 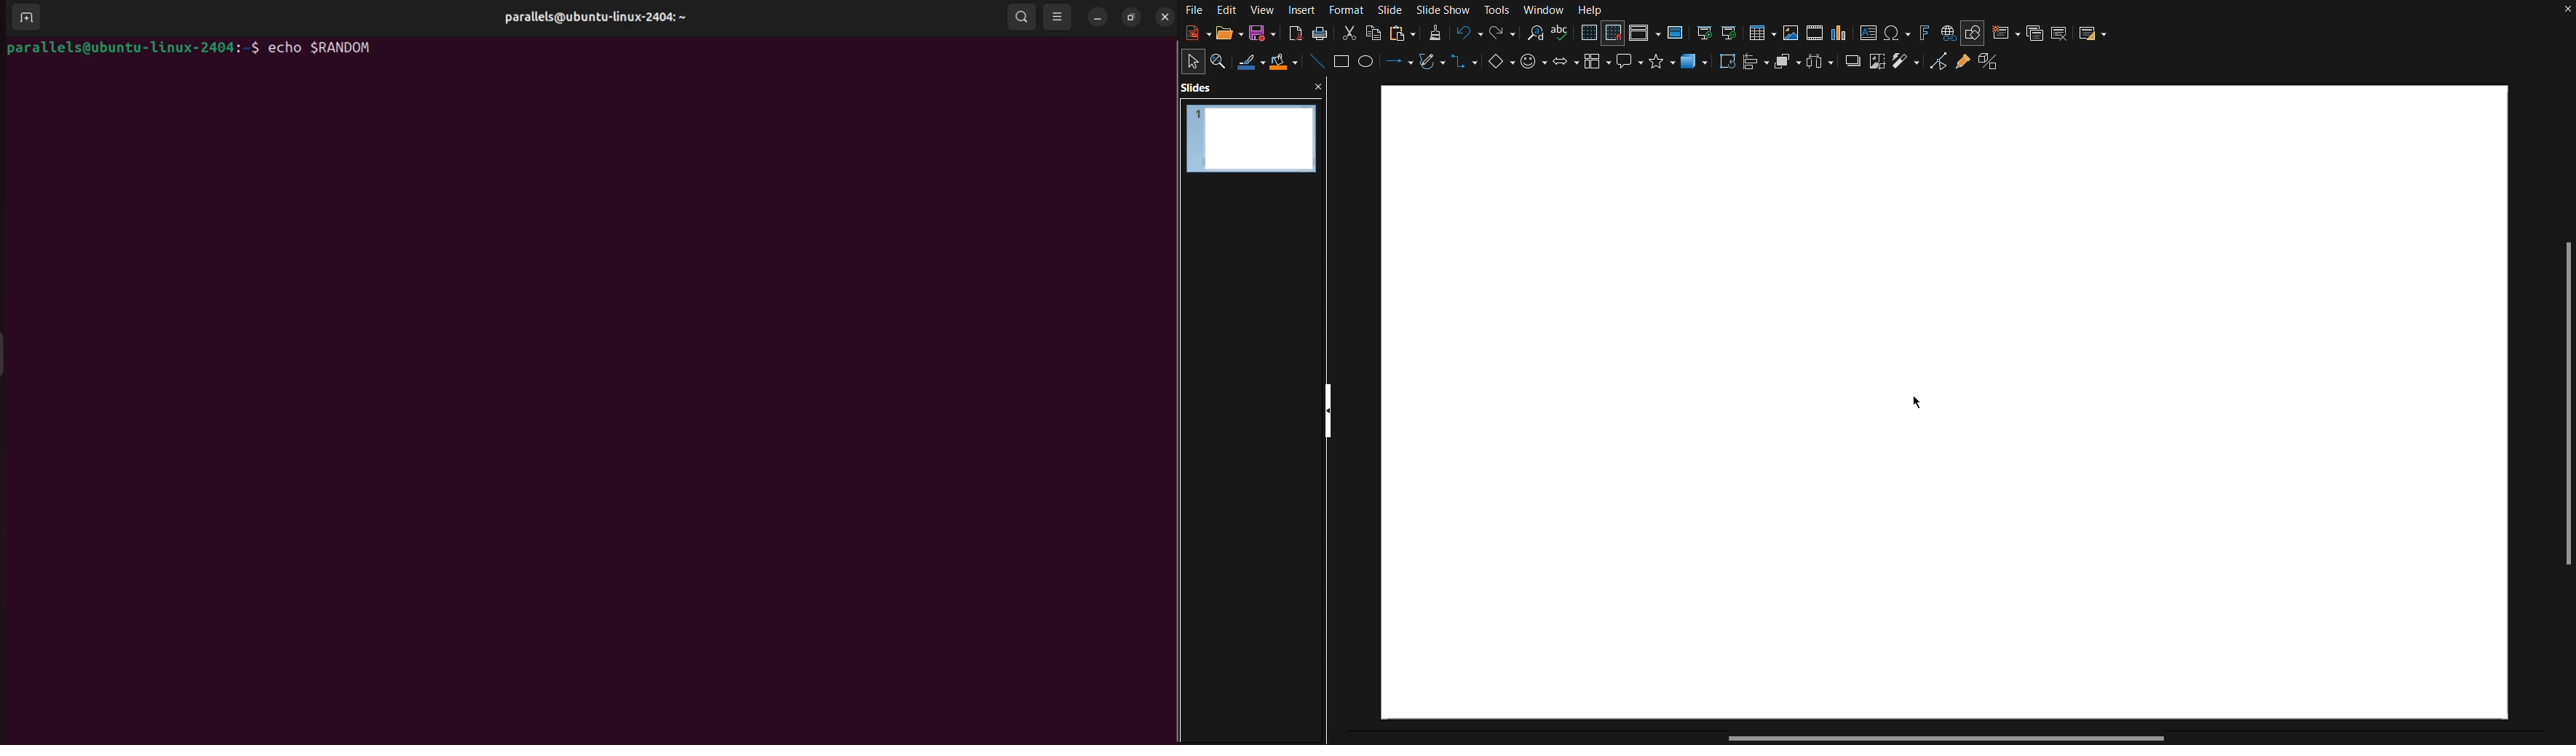 I want to click on View, so click(x=1263, y=9).